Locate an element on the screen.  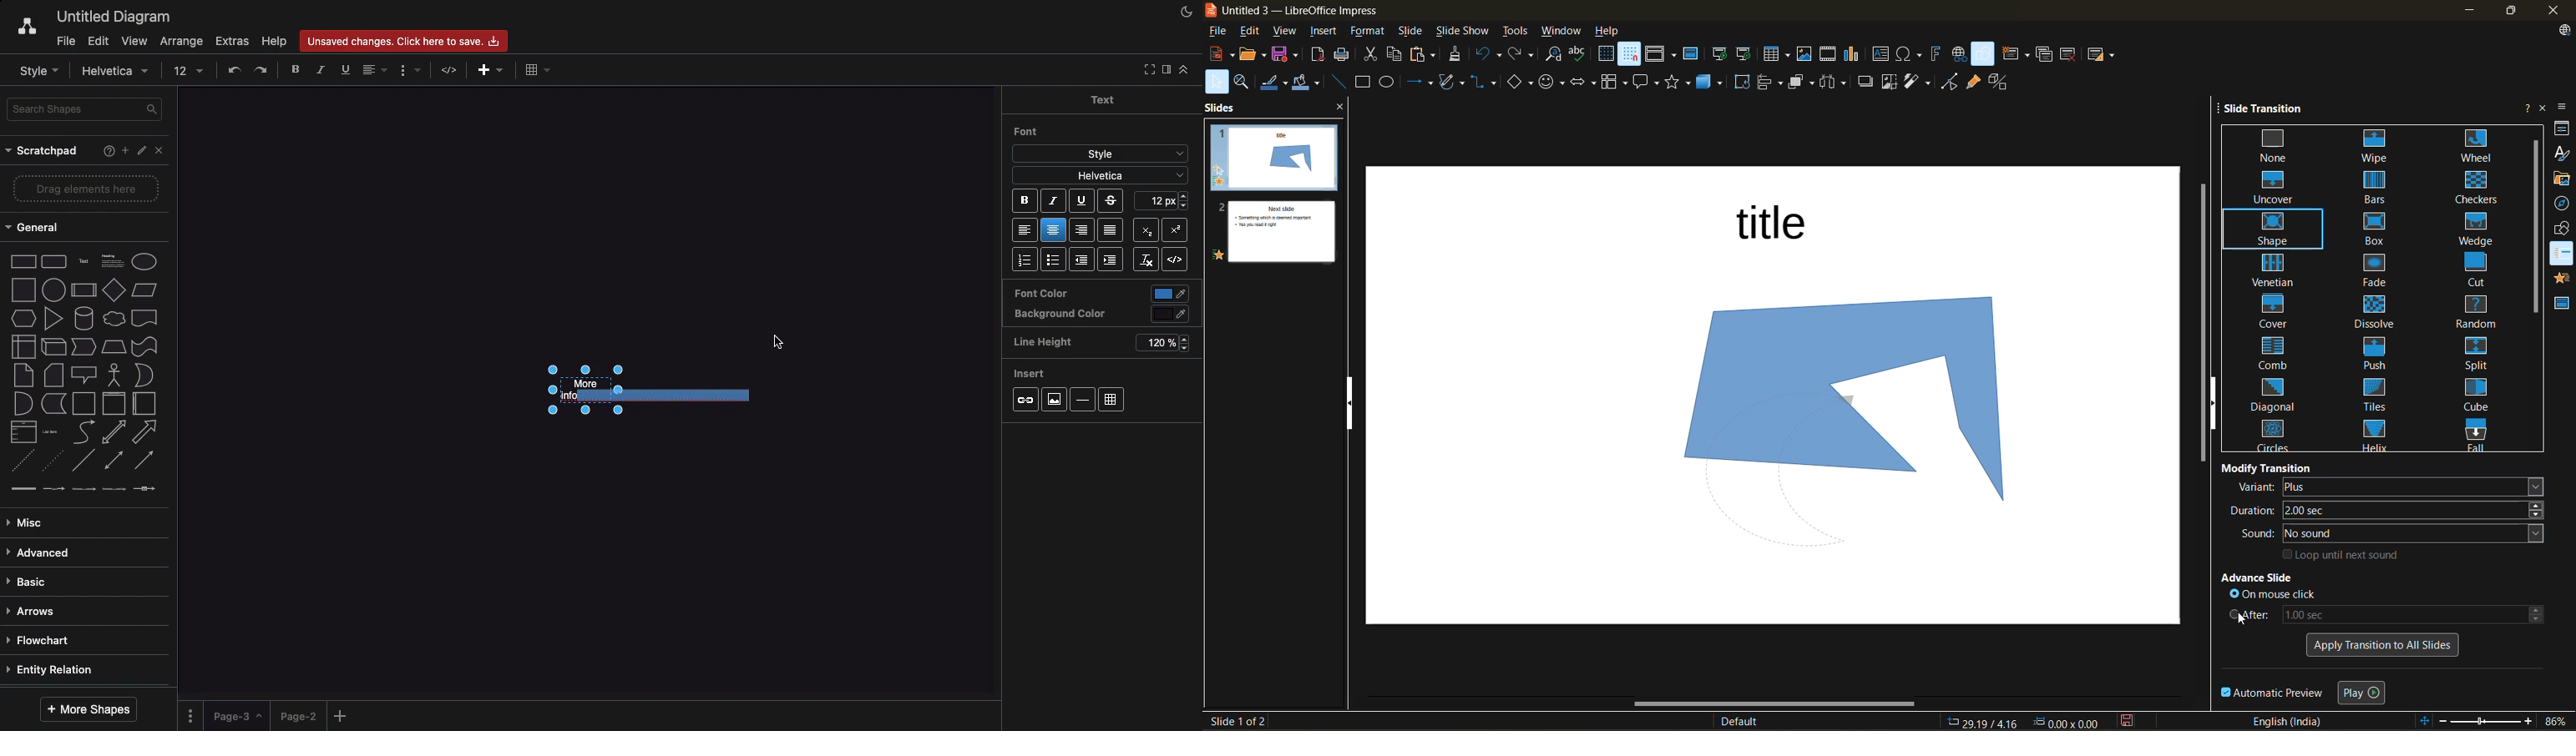
file name and app name is located at coordinates (1305, 11).